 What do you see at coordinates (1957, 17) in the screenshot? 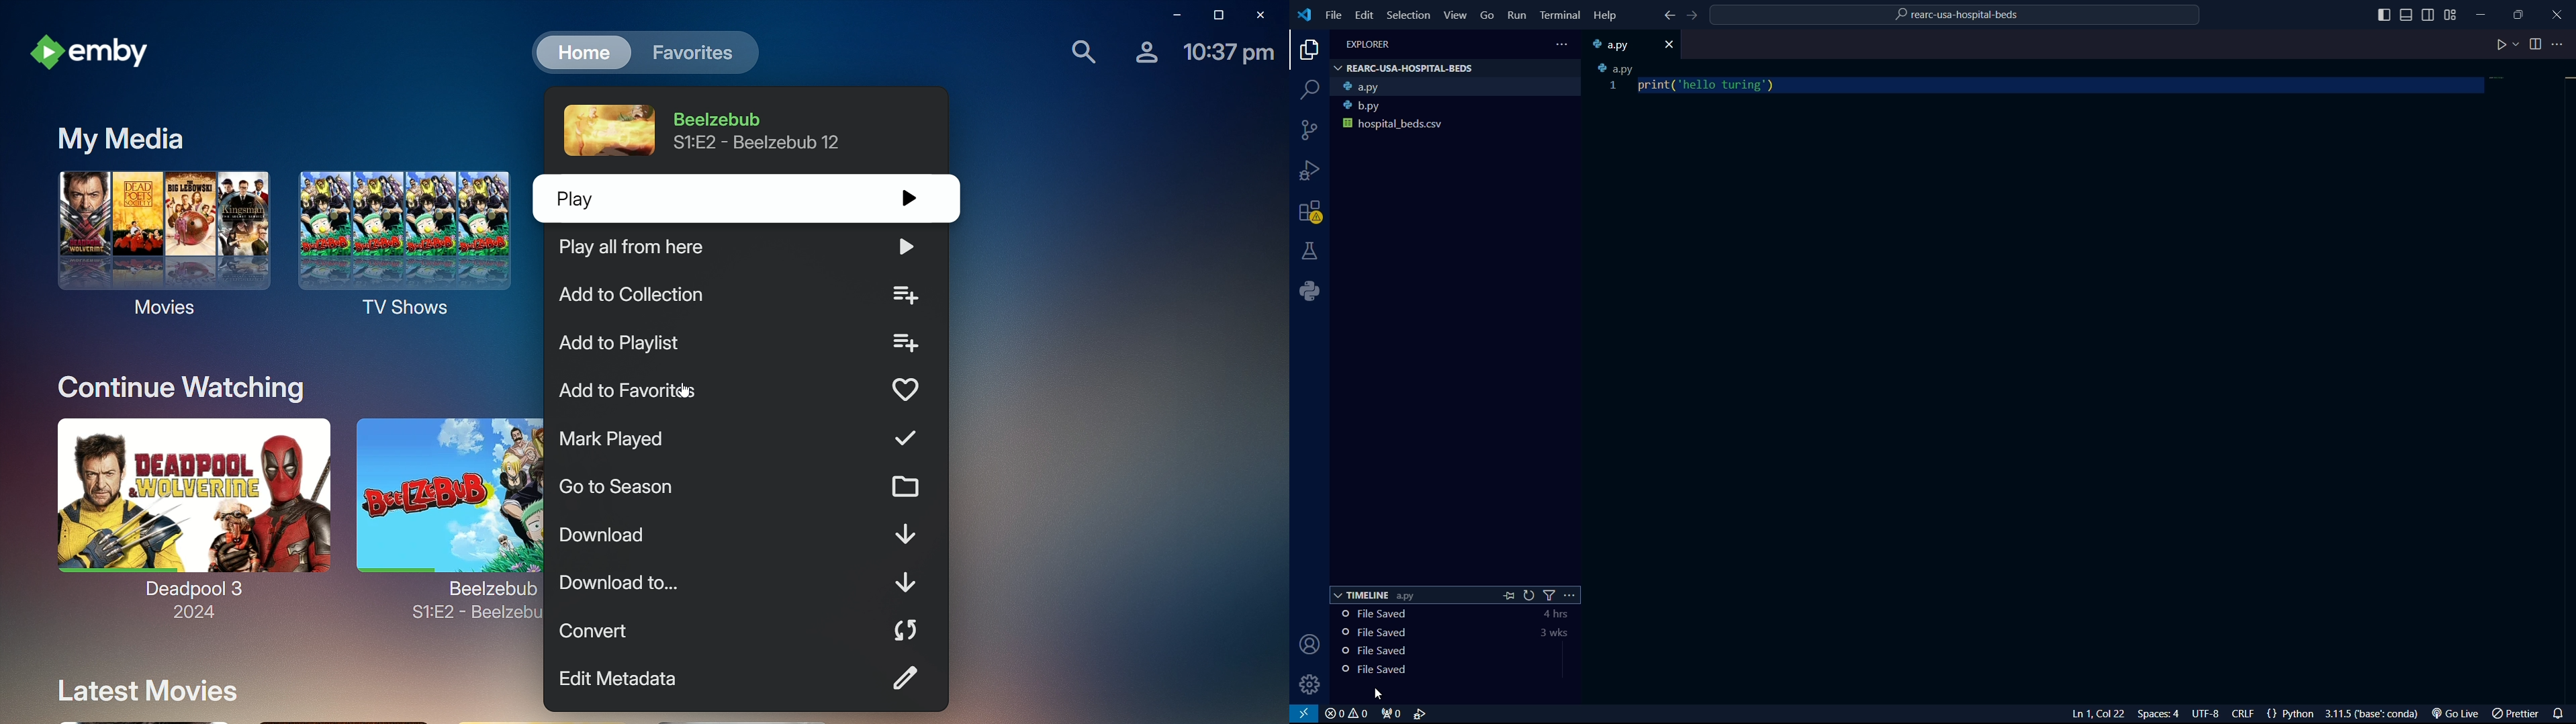
I see `folder name` at bounding box center [1957, 17].